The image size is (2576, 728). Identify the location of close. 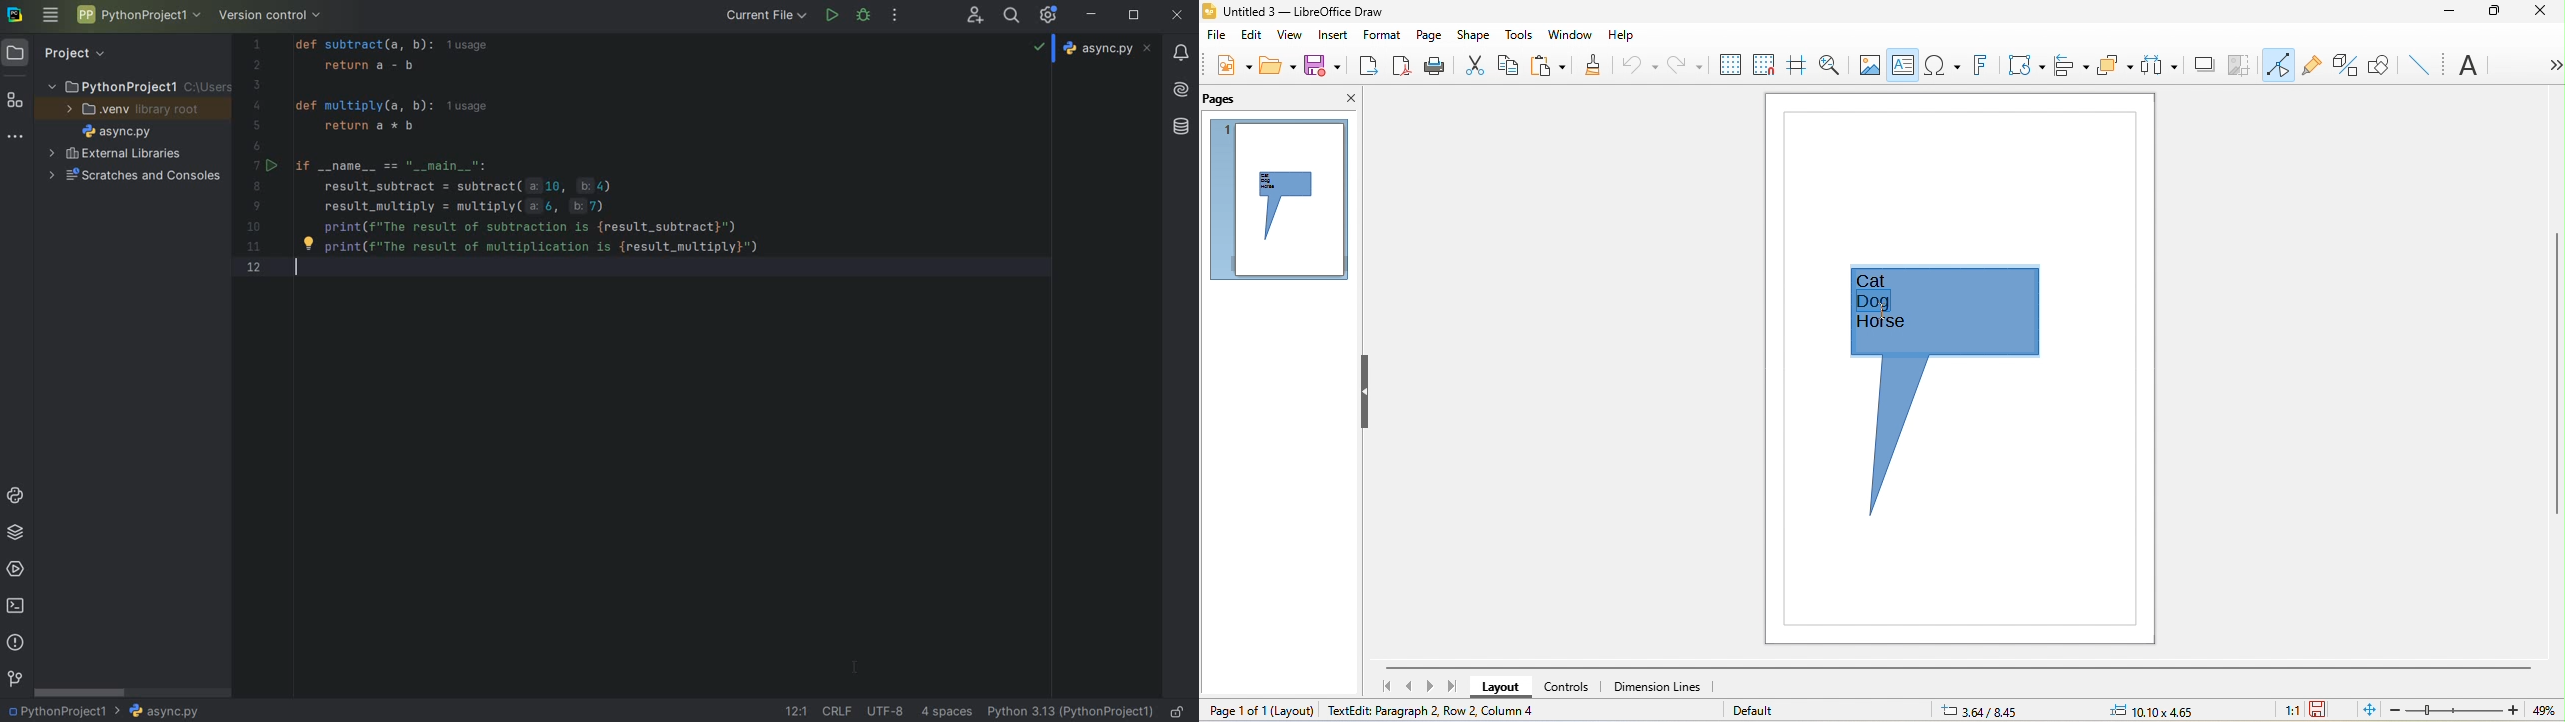
(1345, 96).